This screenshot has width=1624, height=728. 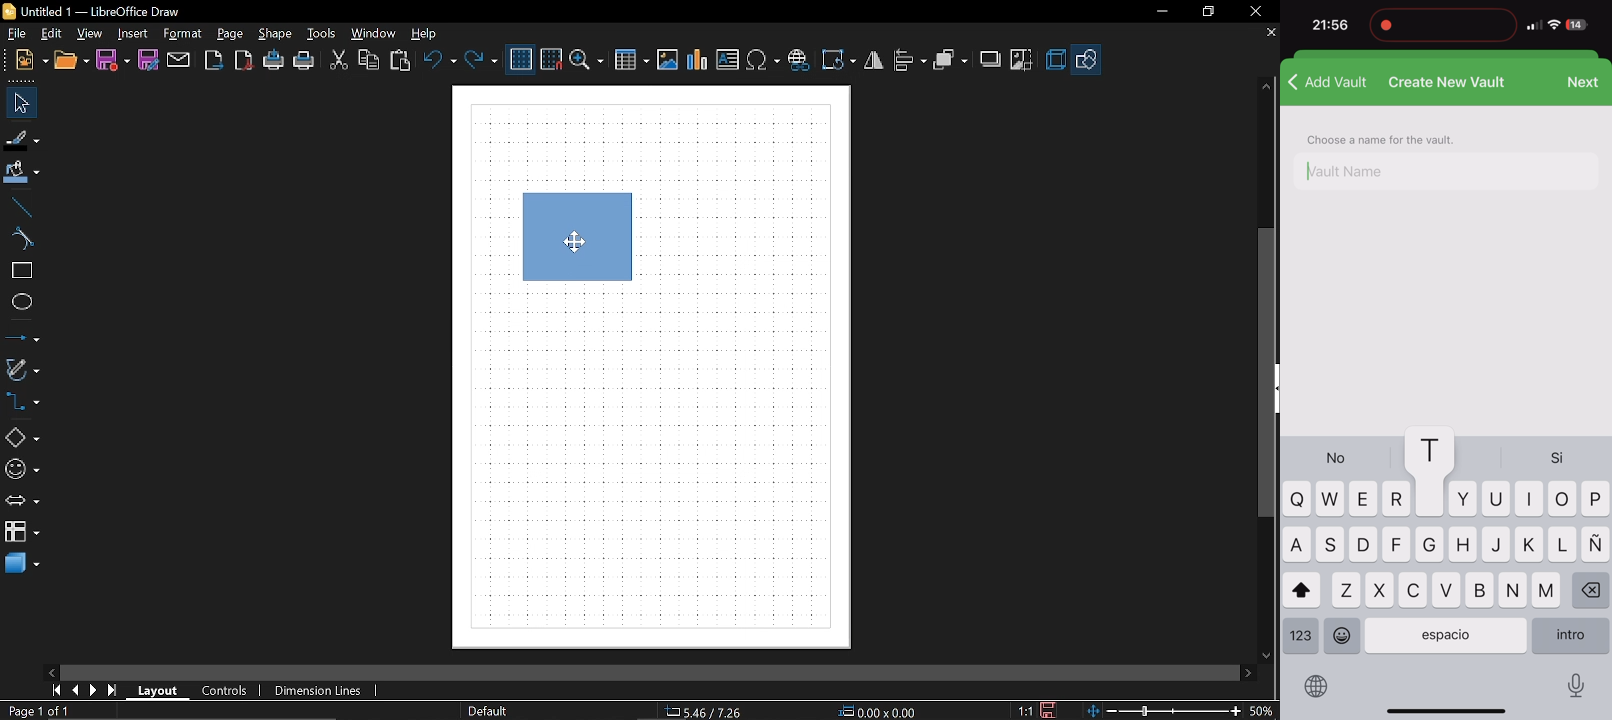 I want to click on Minimize, so click(x=1158, y=11).